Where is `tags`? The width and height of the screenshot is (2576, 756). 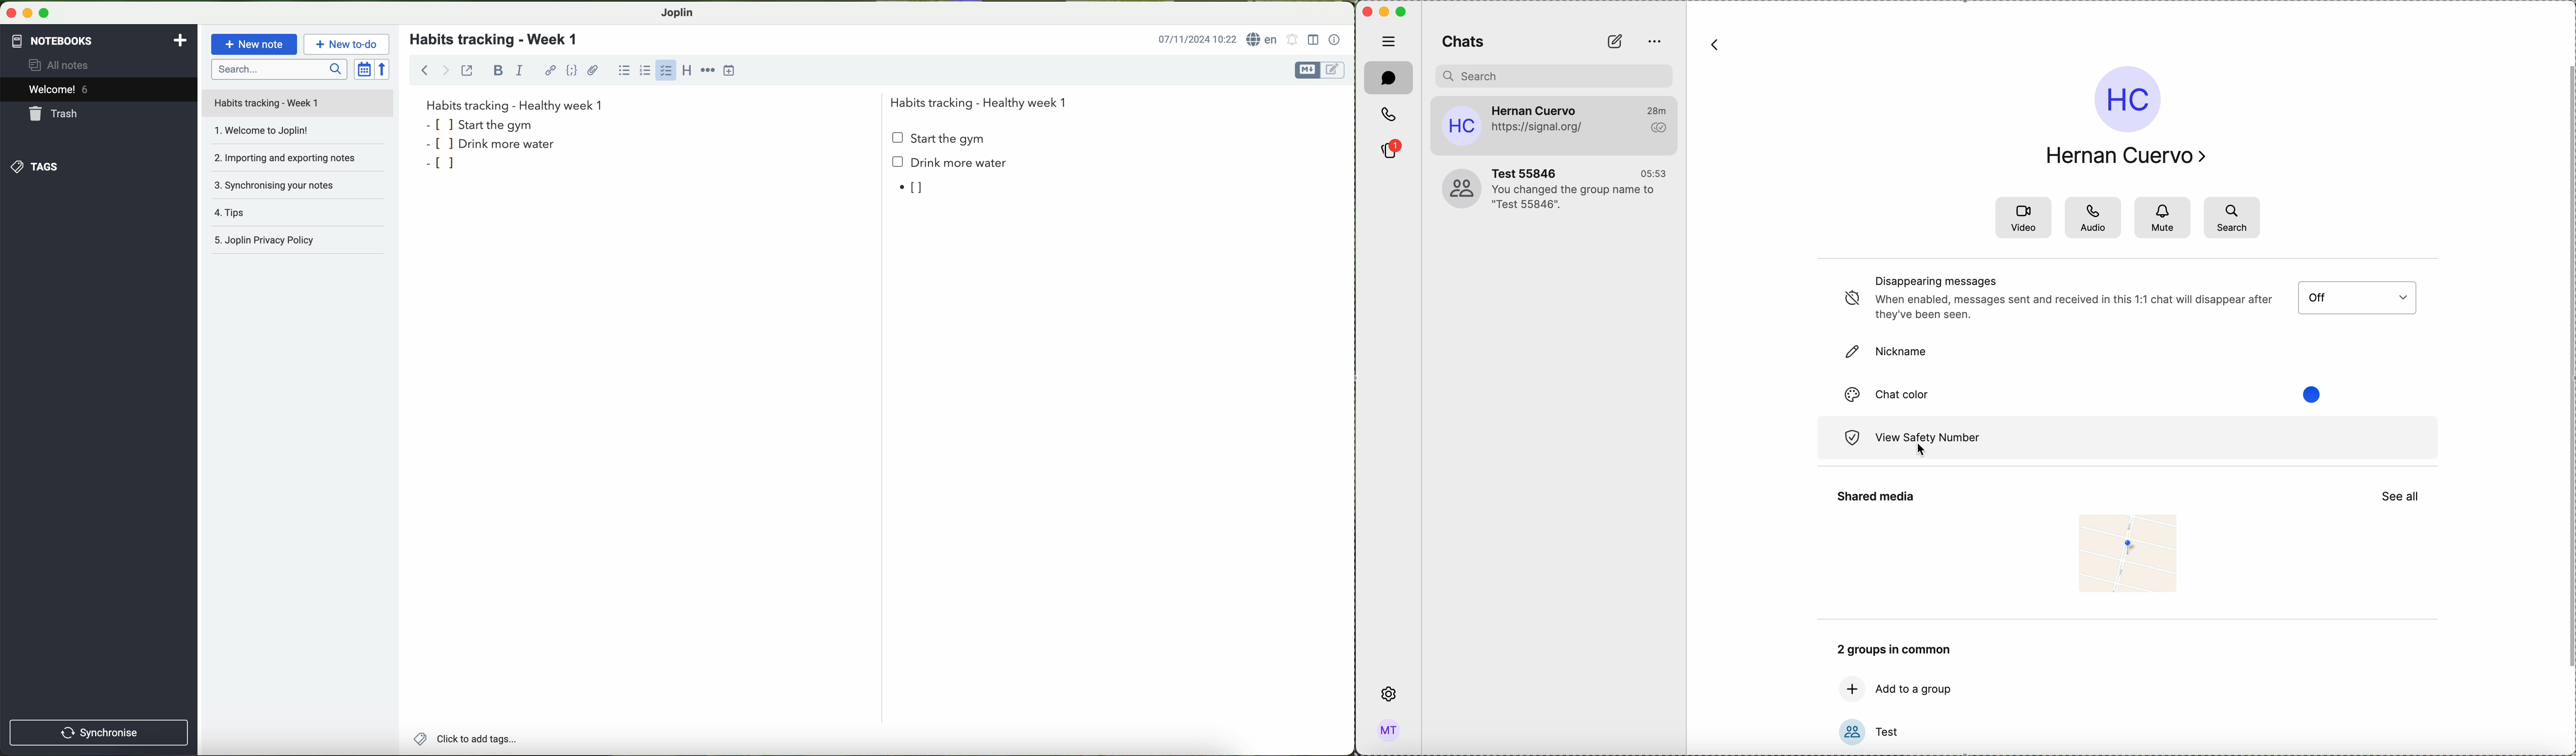
tags is located at coordinates (35, 167).